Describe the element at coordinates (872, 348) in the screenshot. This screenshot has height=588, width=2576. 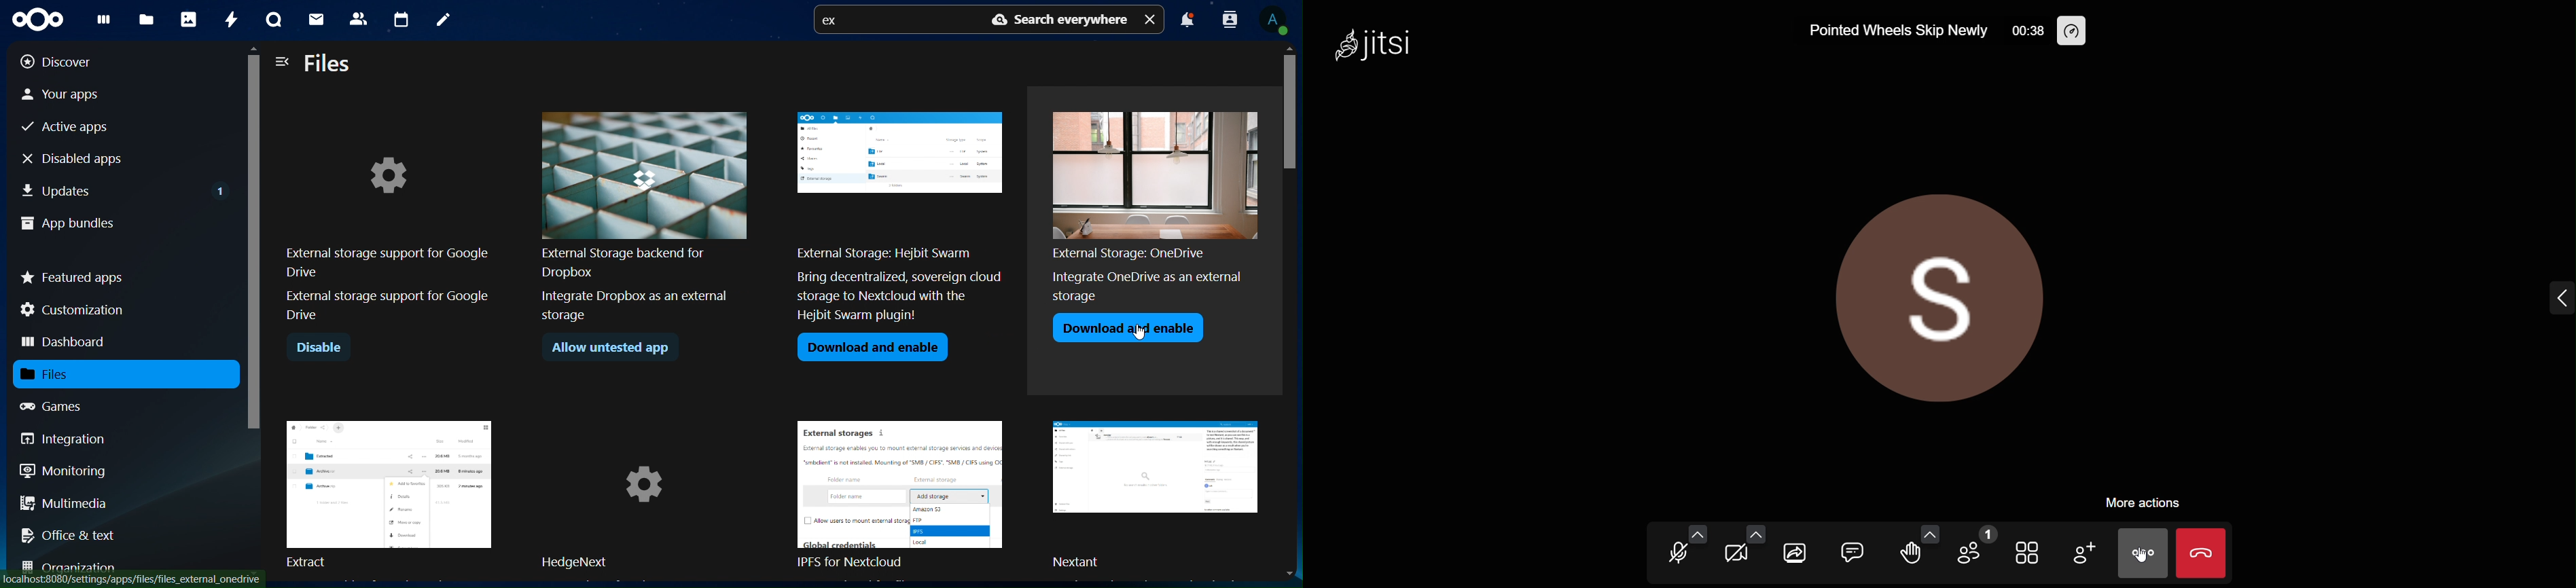
I see `download and enable` at that location.